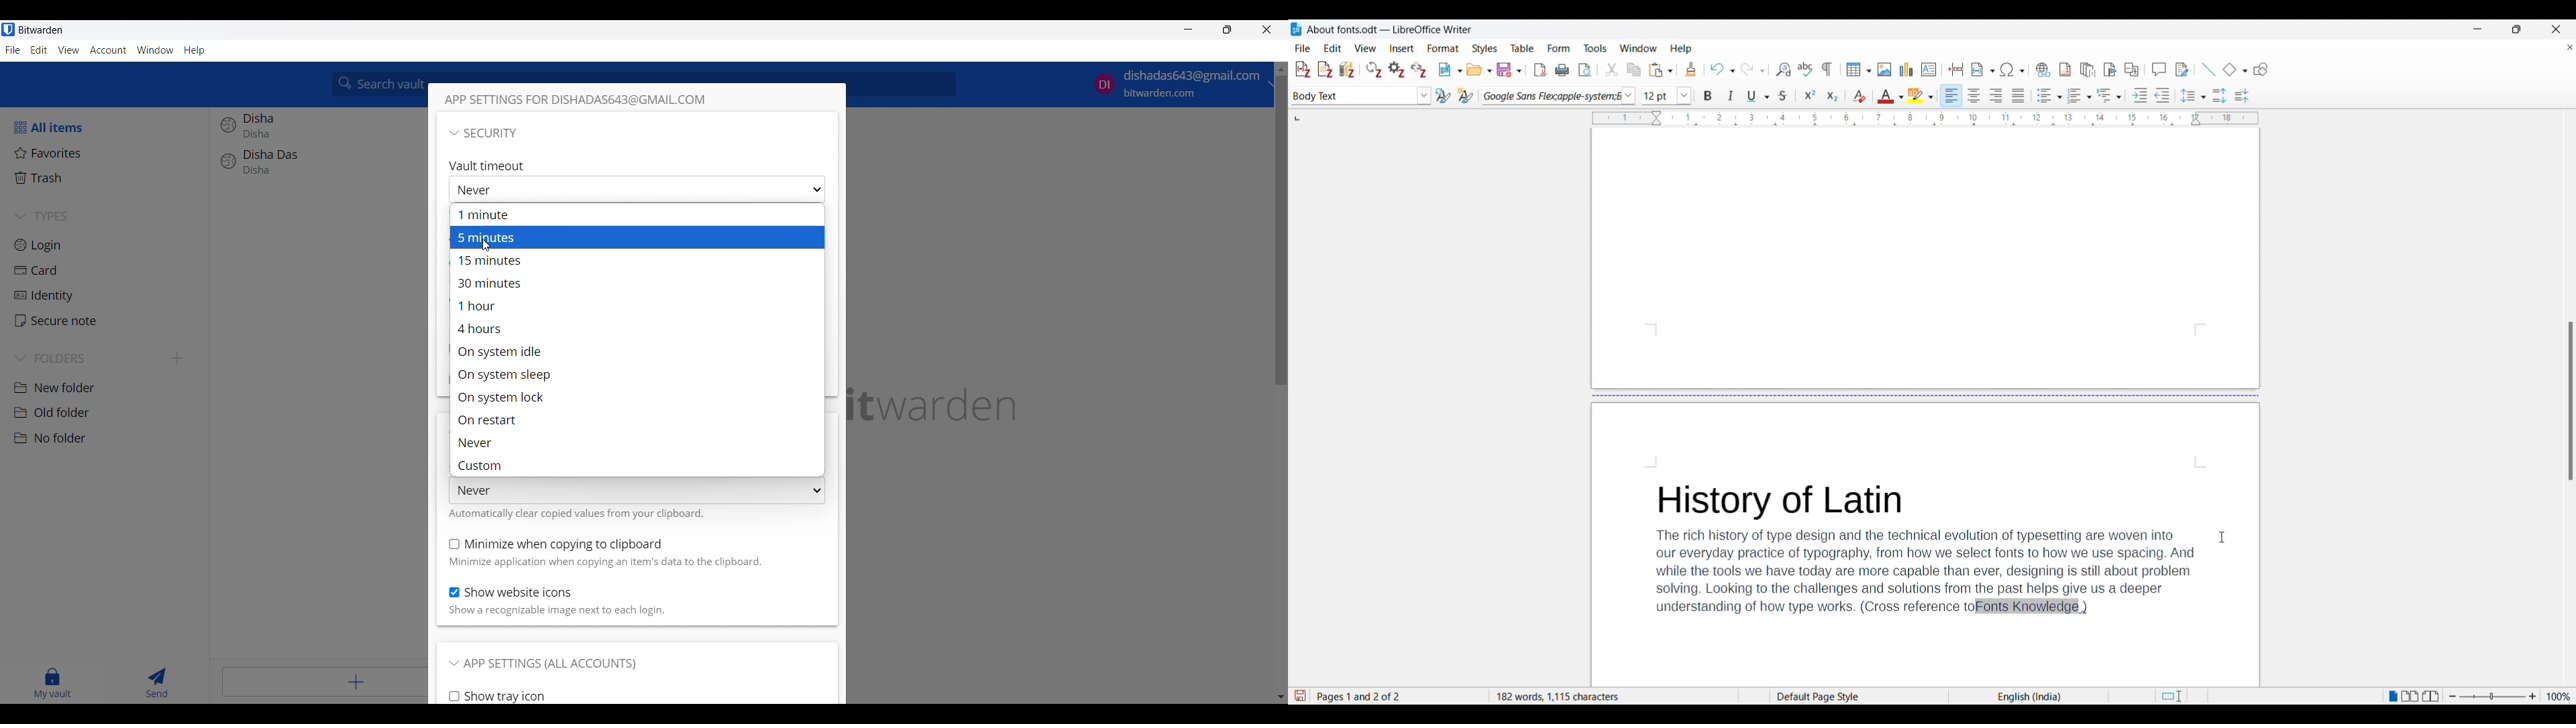 The width and height of the screenshot is (2576, 728). Describe the element at coordinates (1929, 70) in the screenshot. I see `Insert text box` at that location.